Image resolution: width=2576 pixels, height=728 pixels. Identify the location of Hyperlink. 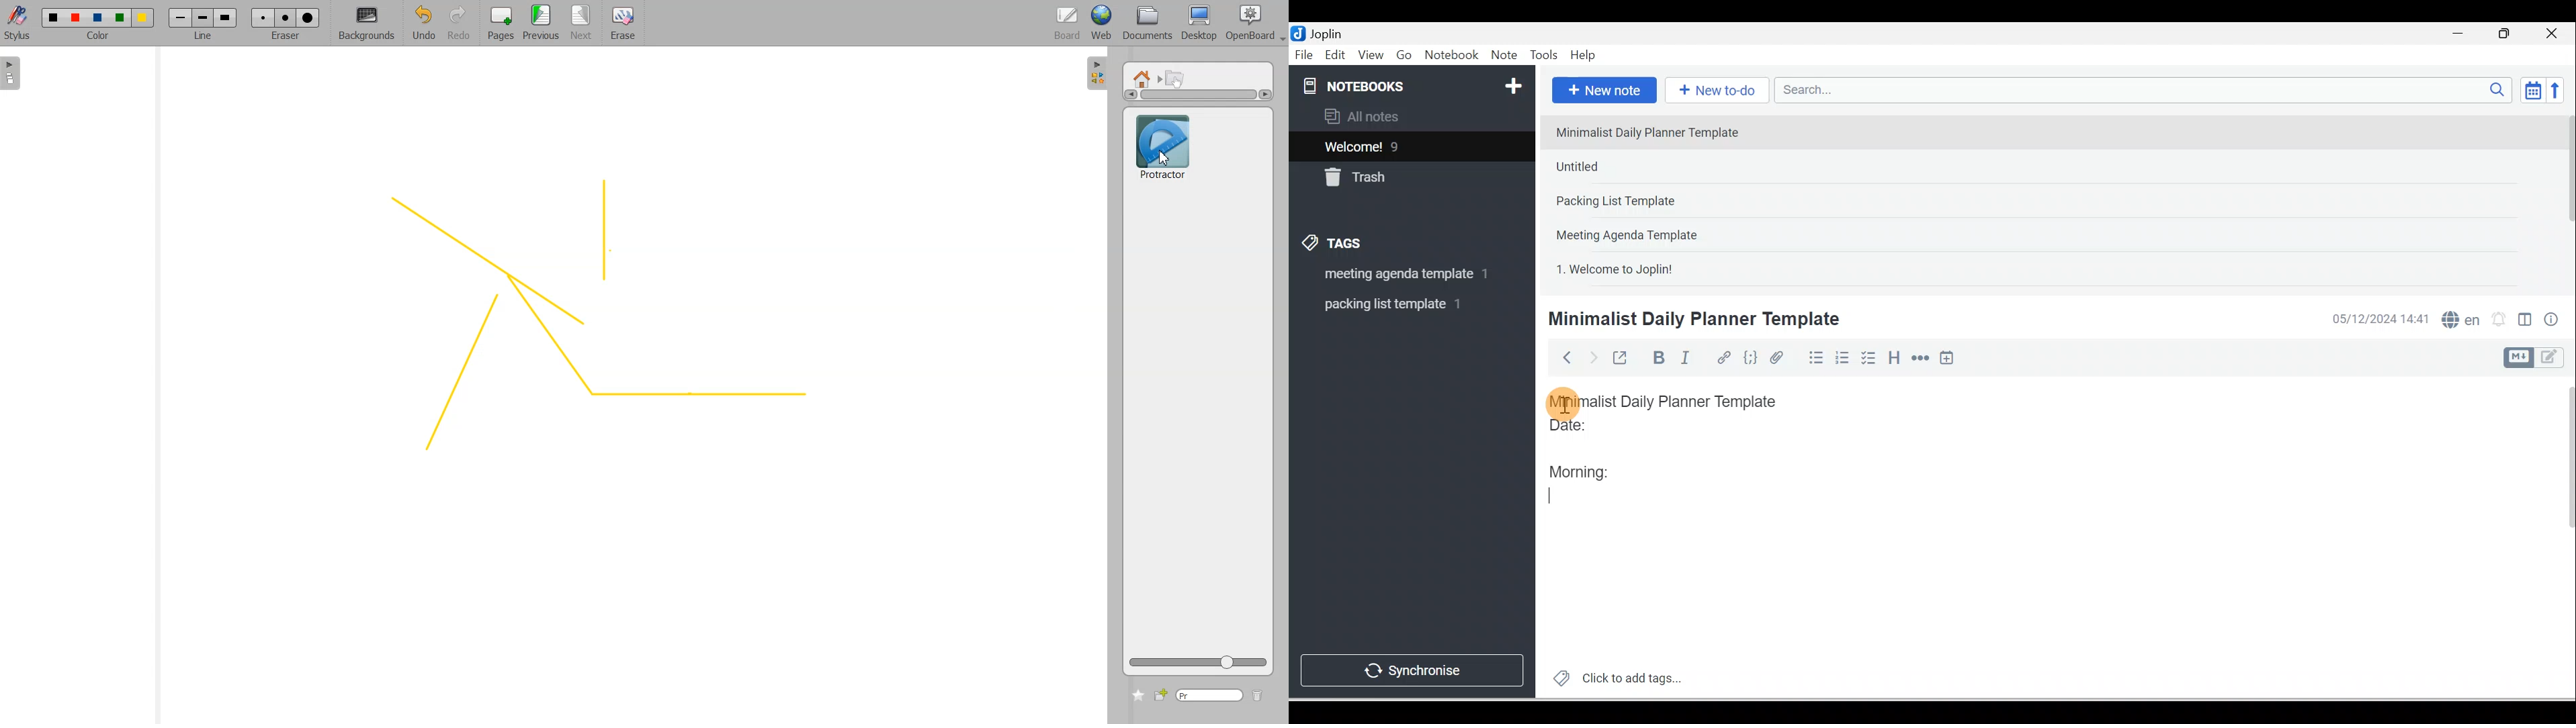
(1723, 359).